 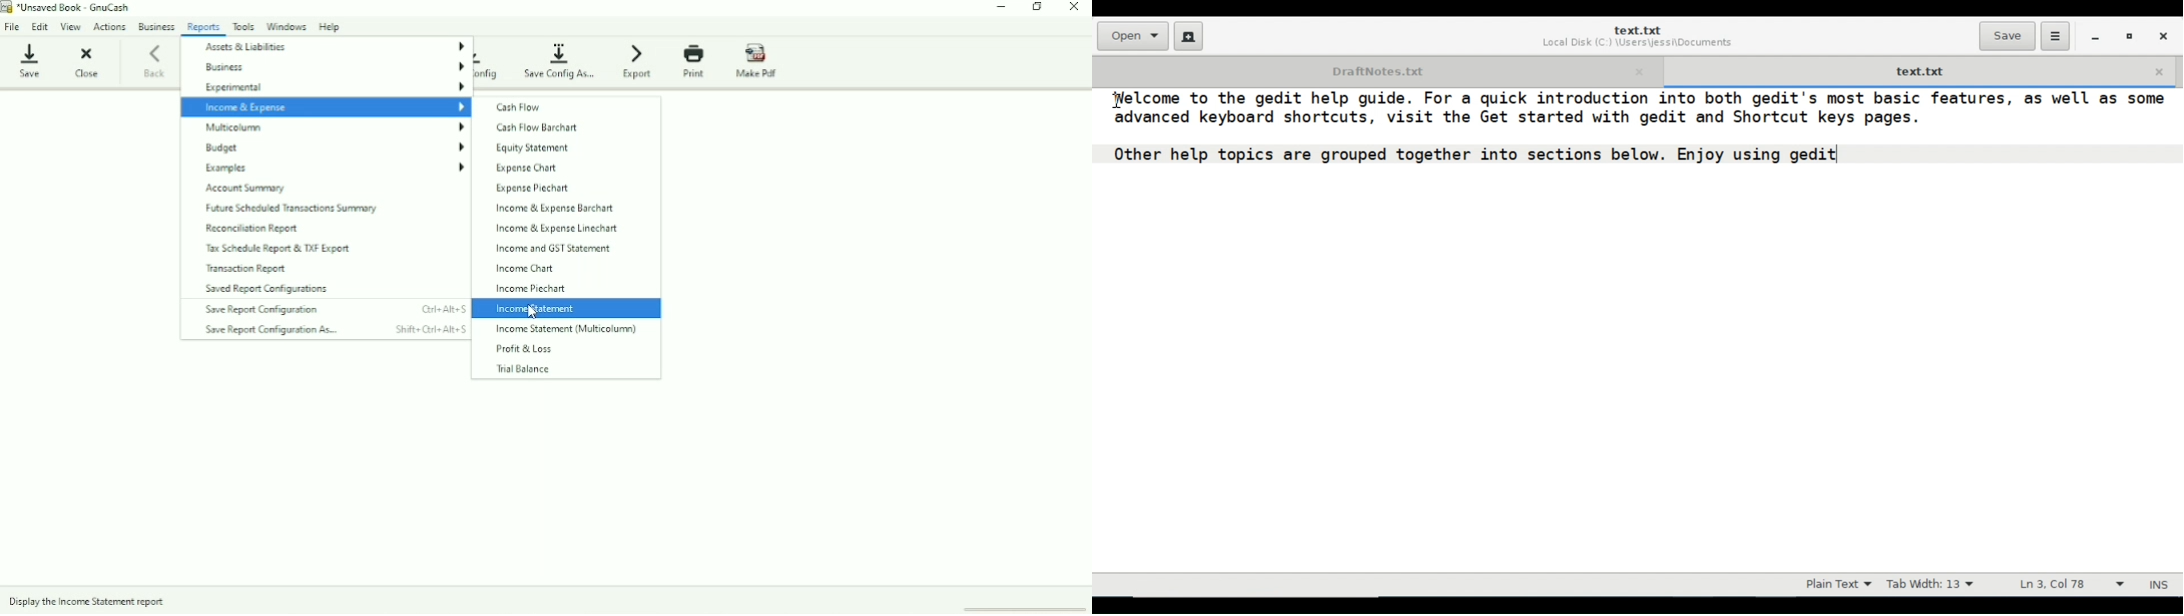 I want to click on Create New, so click(x=1189, y=36).